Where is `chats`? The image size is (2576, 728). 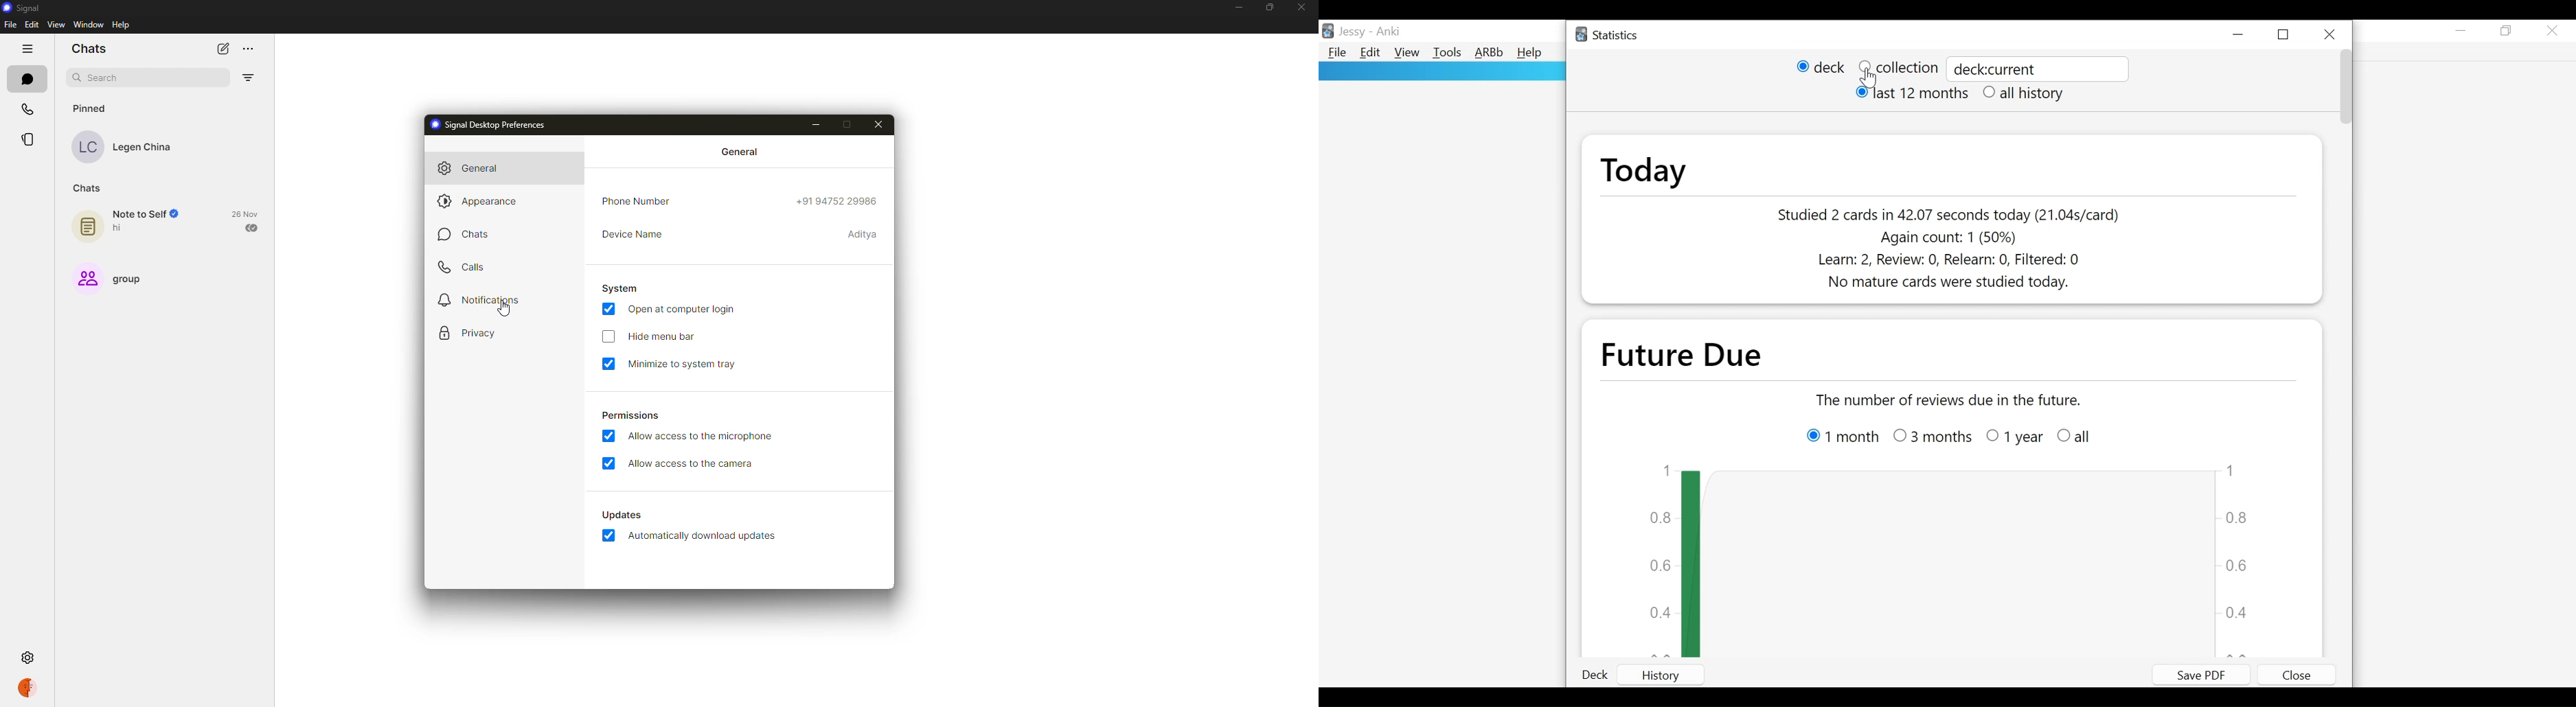
chats is located at coordinates (91, 48).